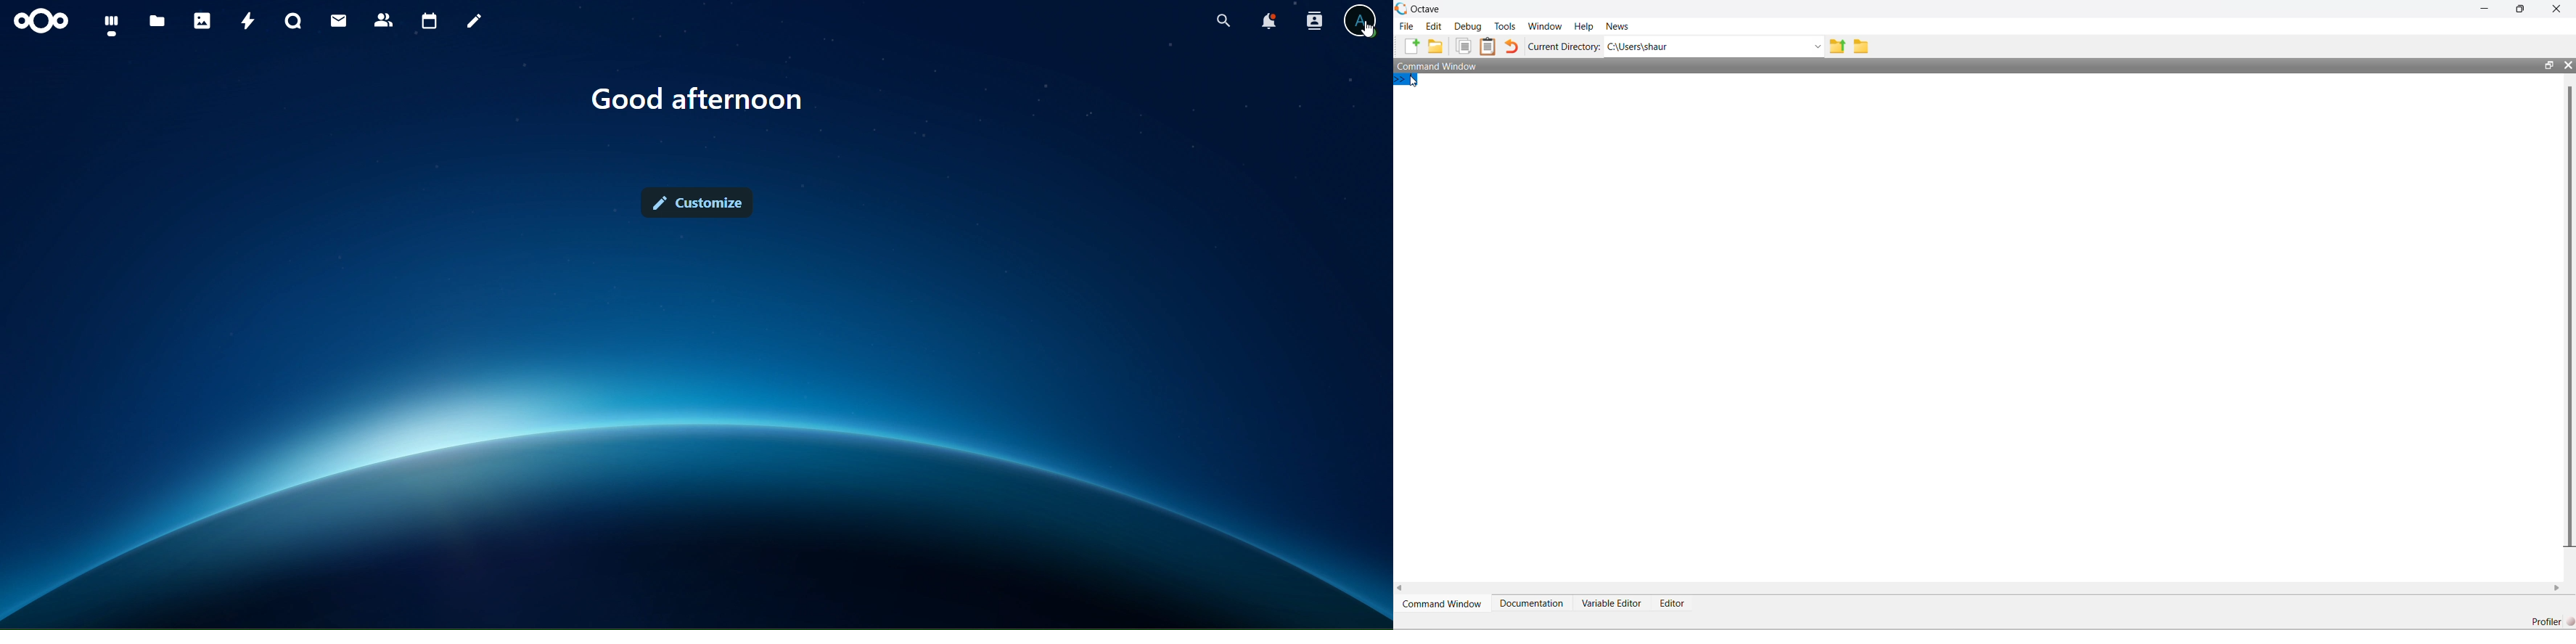  I want to click on dashboard, so click(115, 25).